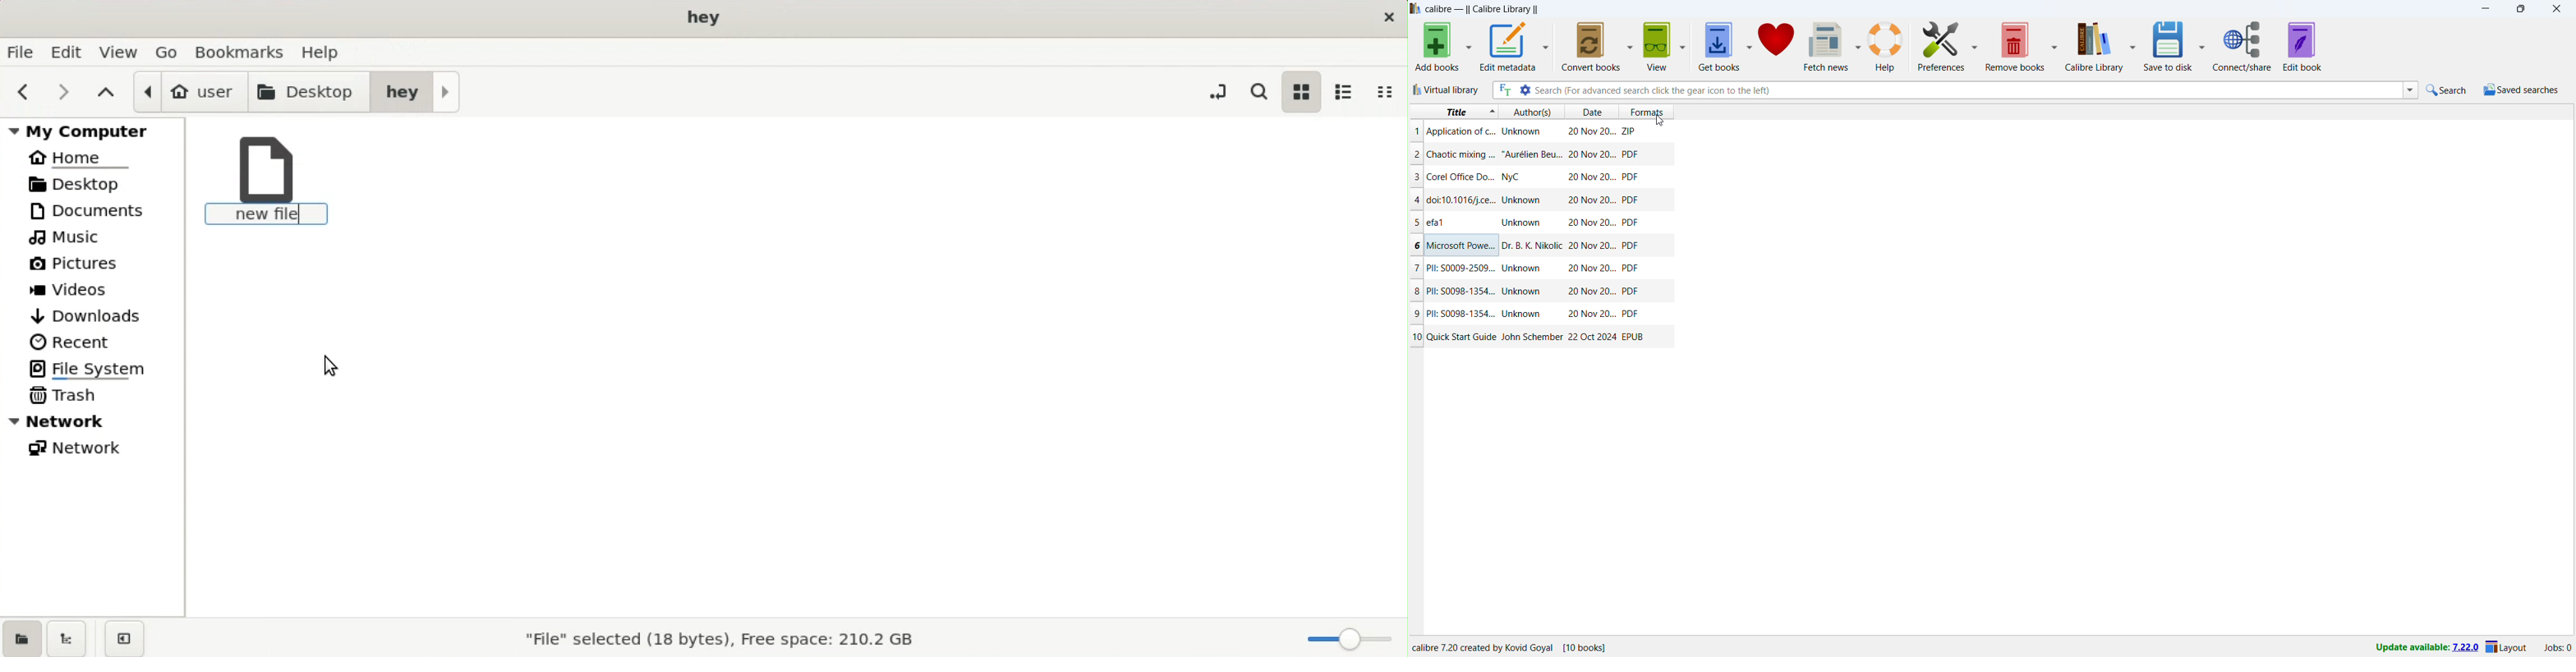  Describe the element at coordinates (1633, 338) in the screenshot. I see `EPUB` at that location.